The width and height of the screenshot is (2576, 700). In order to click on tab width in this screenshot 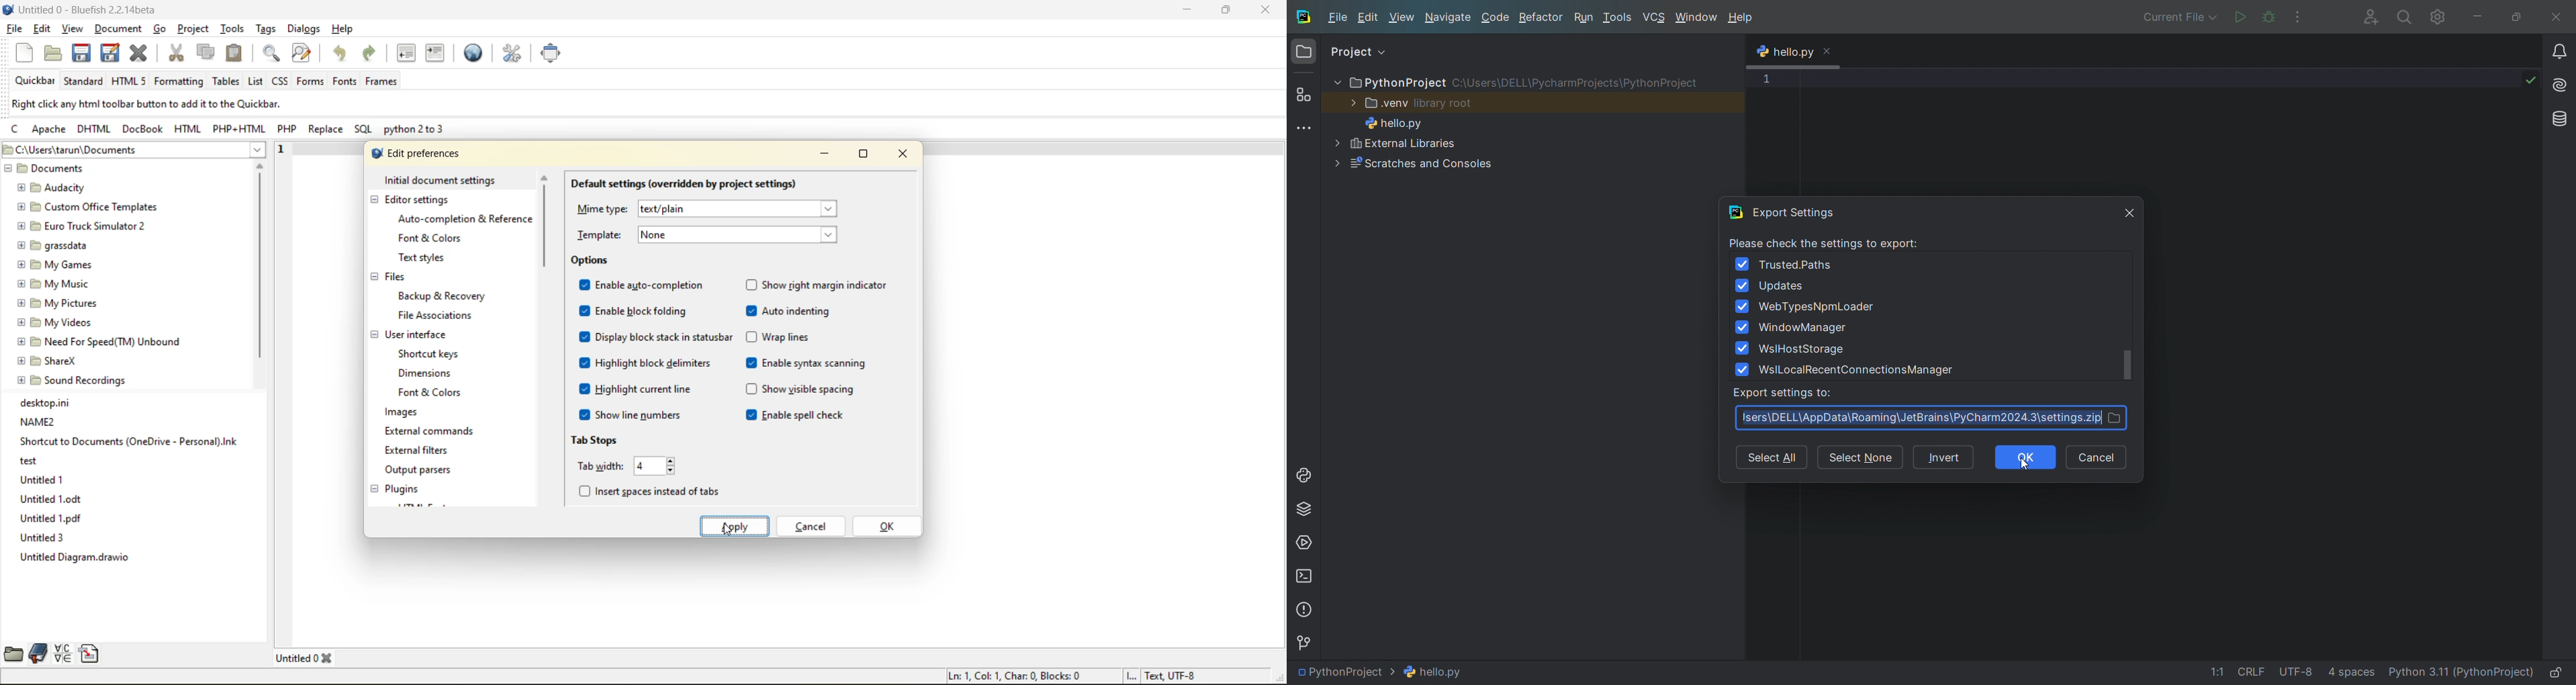, I will do `click(599, 465)`.